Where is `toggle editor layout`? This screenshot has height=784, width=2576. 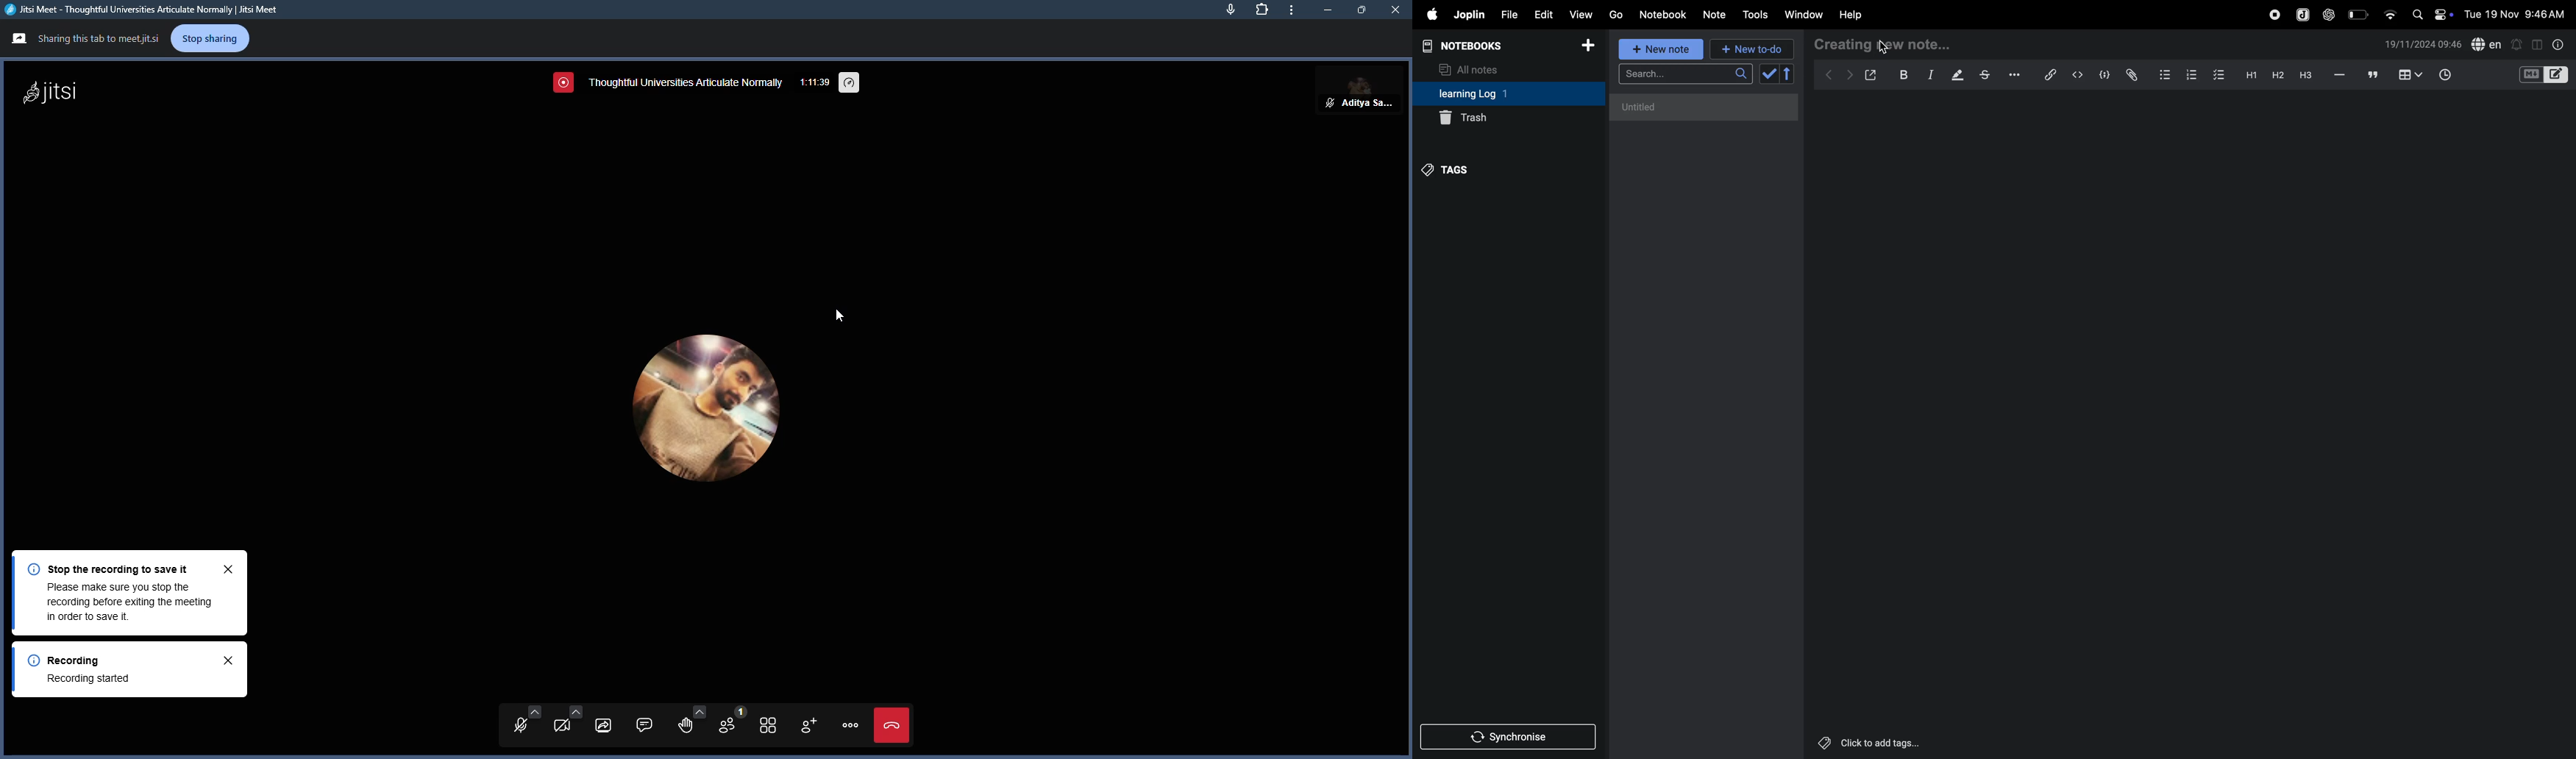 toggle editor layout is located at coordinates (2538, 43).